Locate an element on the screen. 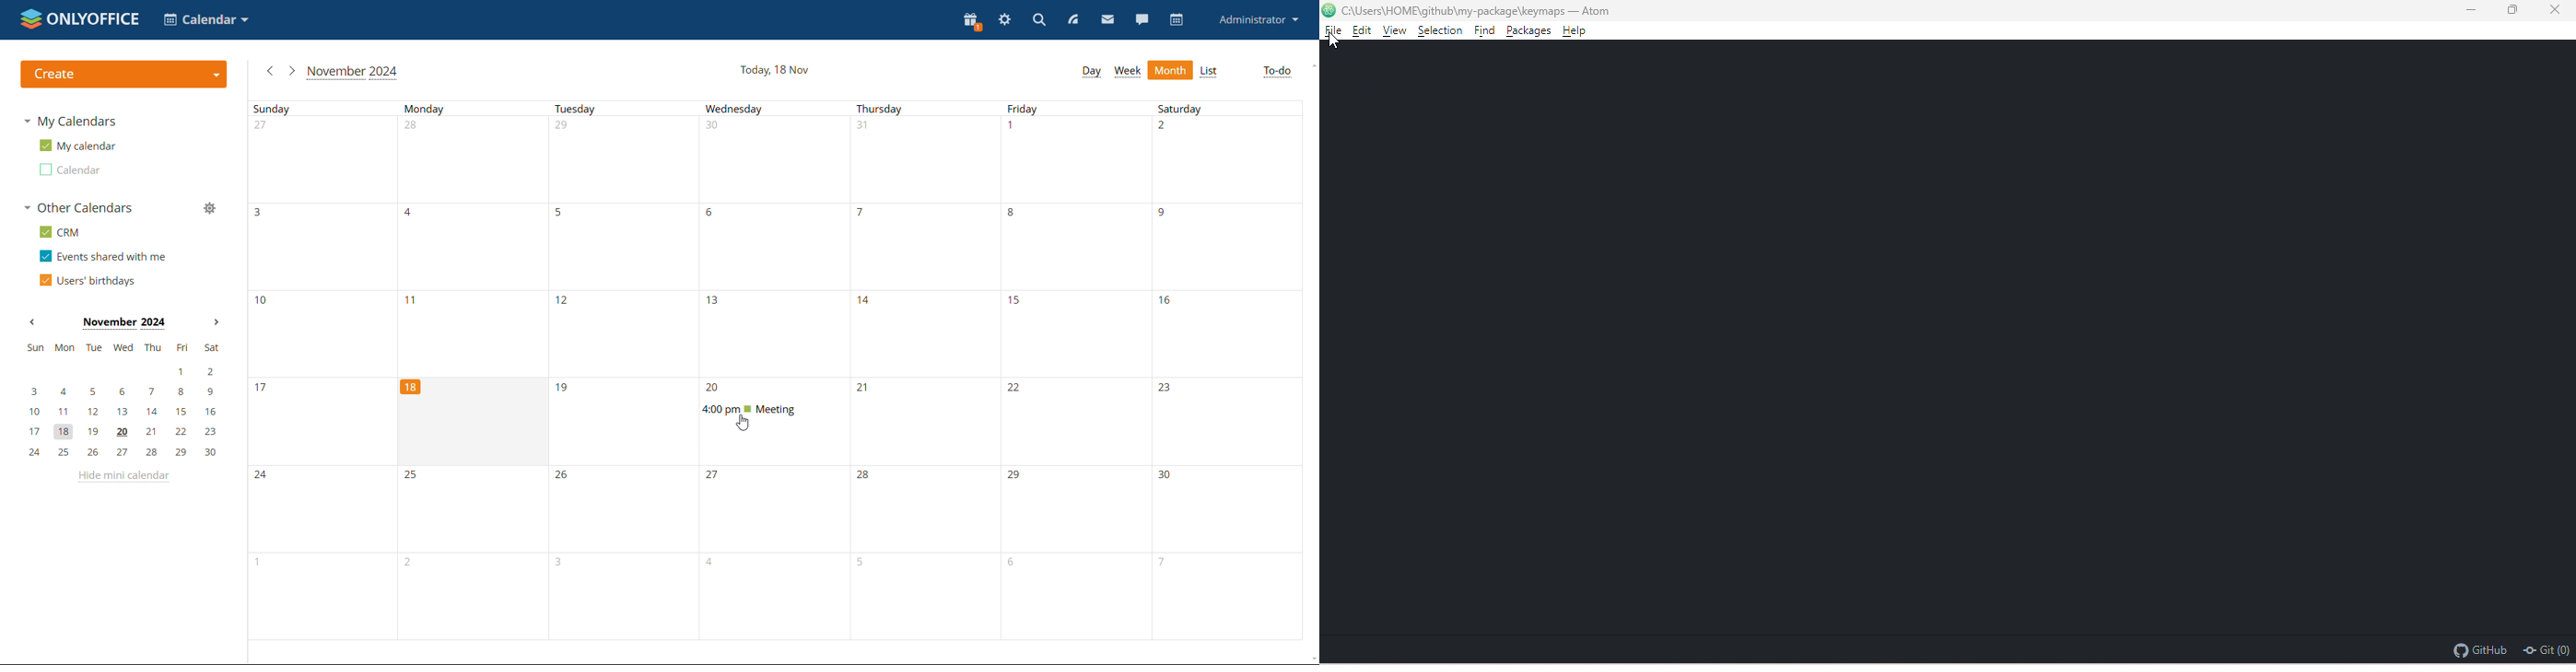  wednesday is located at coordinates (774, 552).